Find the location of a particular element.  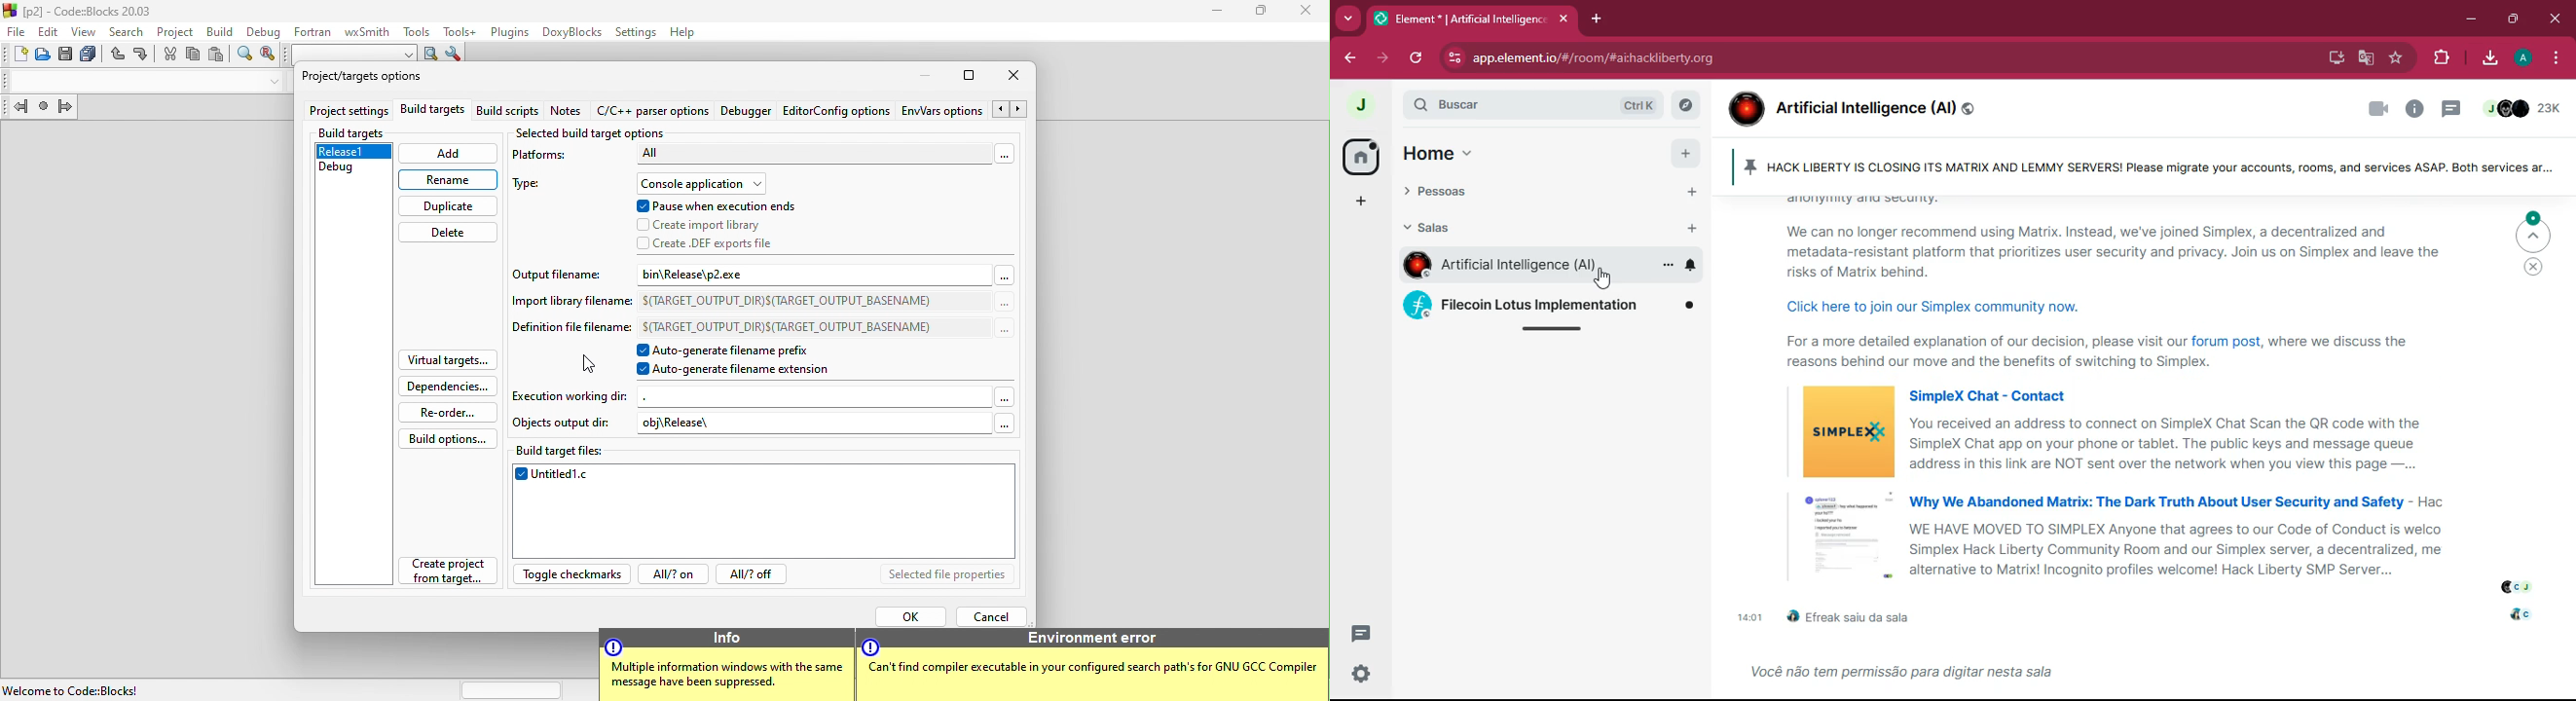

type is located at coordinates (534, 186).